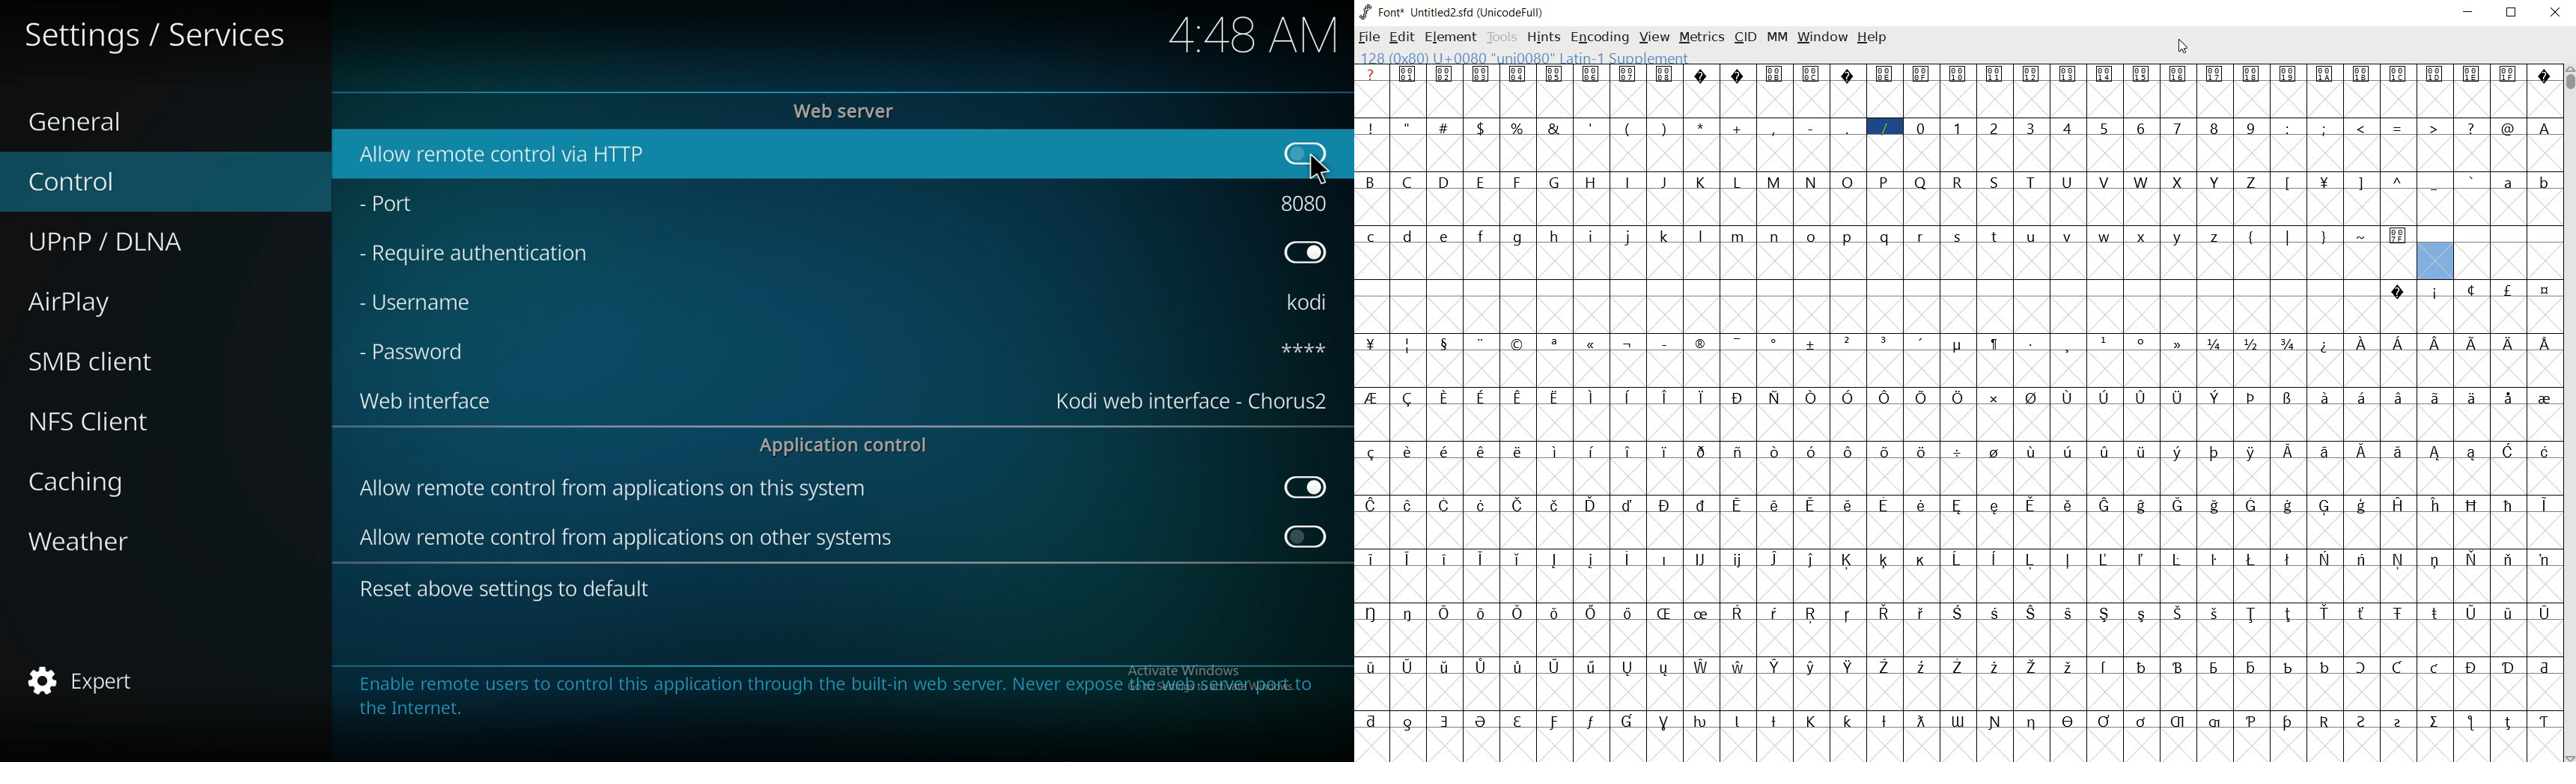 The width and height of the screenshot is (2576, 784). Describe the element at coordinates (1307, 540) in the screenshot. I see `on` at that location.